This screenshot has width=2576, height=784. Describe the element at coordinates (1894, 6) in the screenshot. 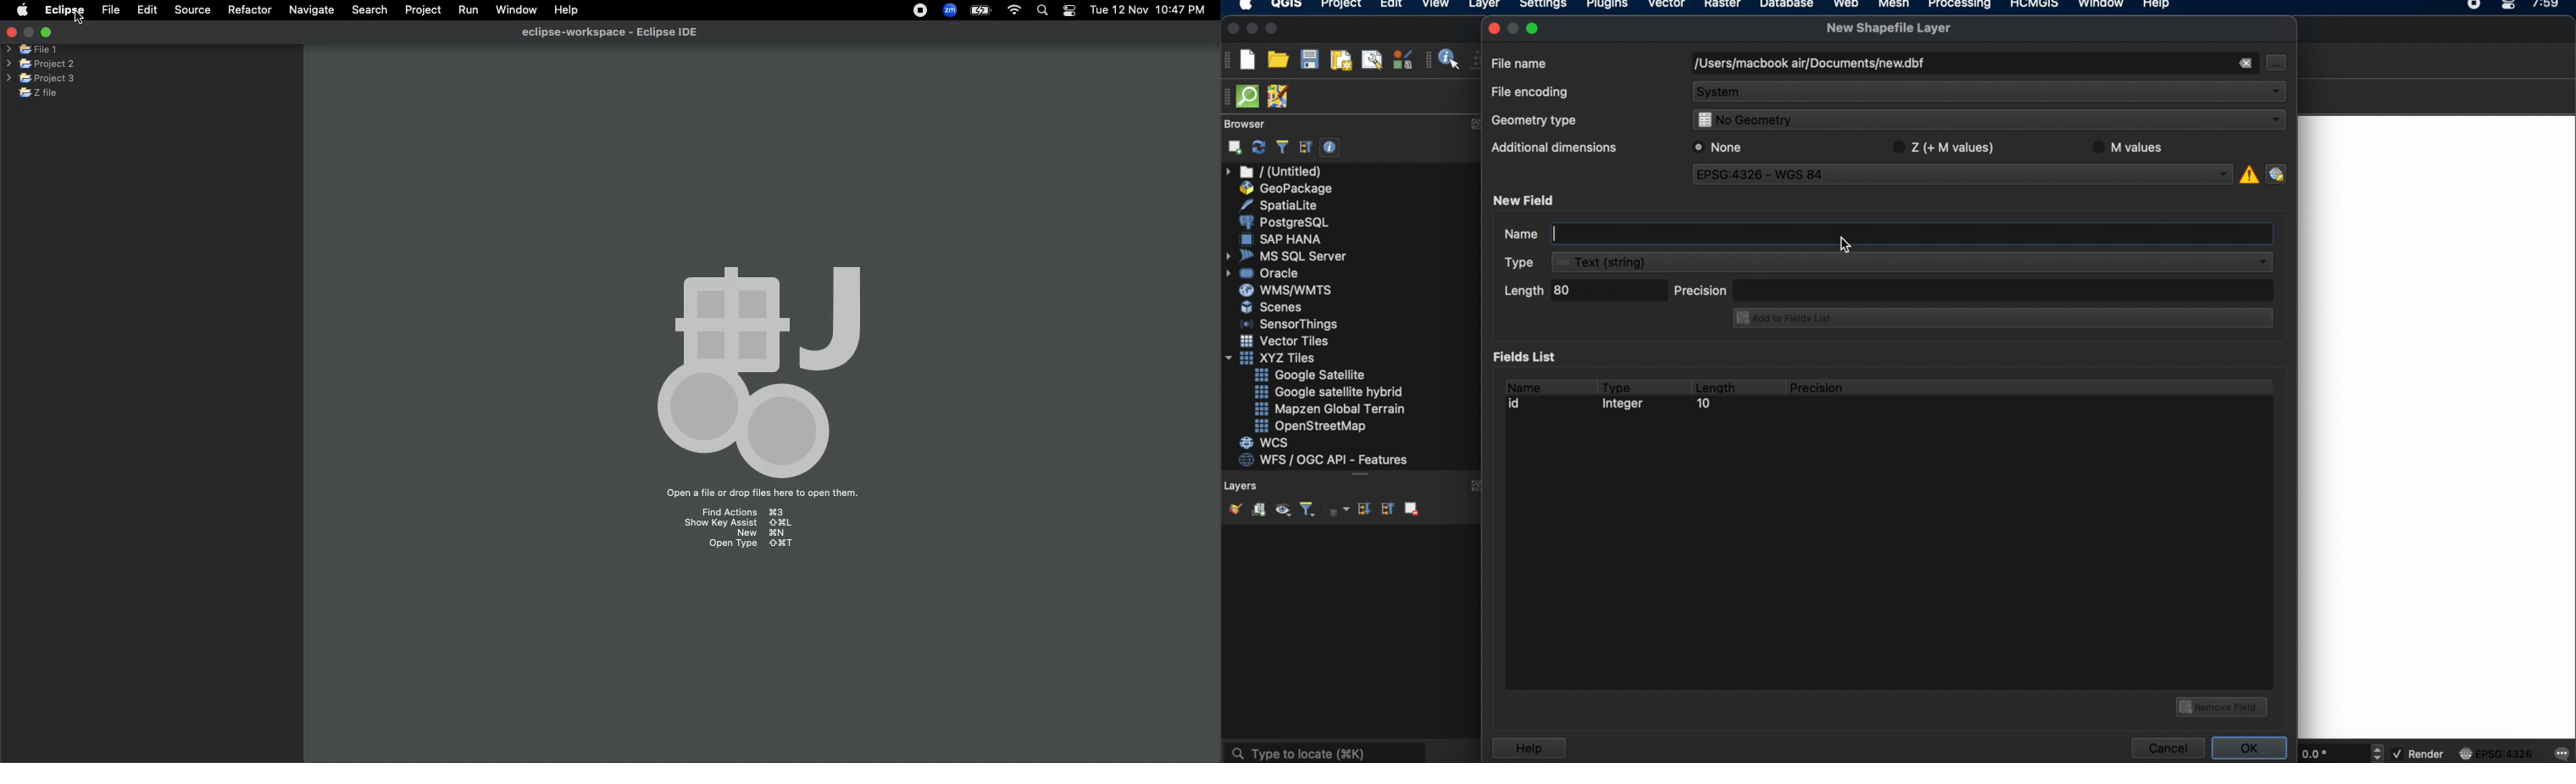

I see `mesh` at that location.